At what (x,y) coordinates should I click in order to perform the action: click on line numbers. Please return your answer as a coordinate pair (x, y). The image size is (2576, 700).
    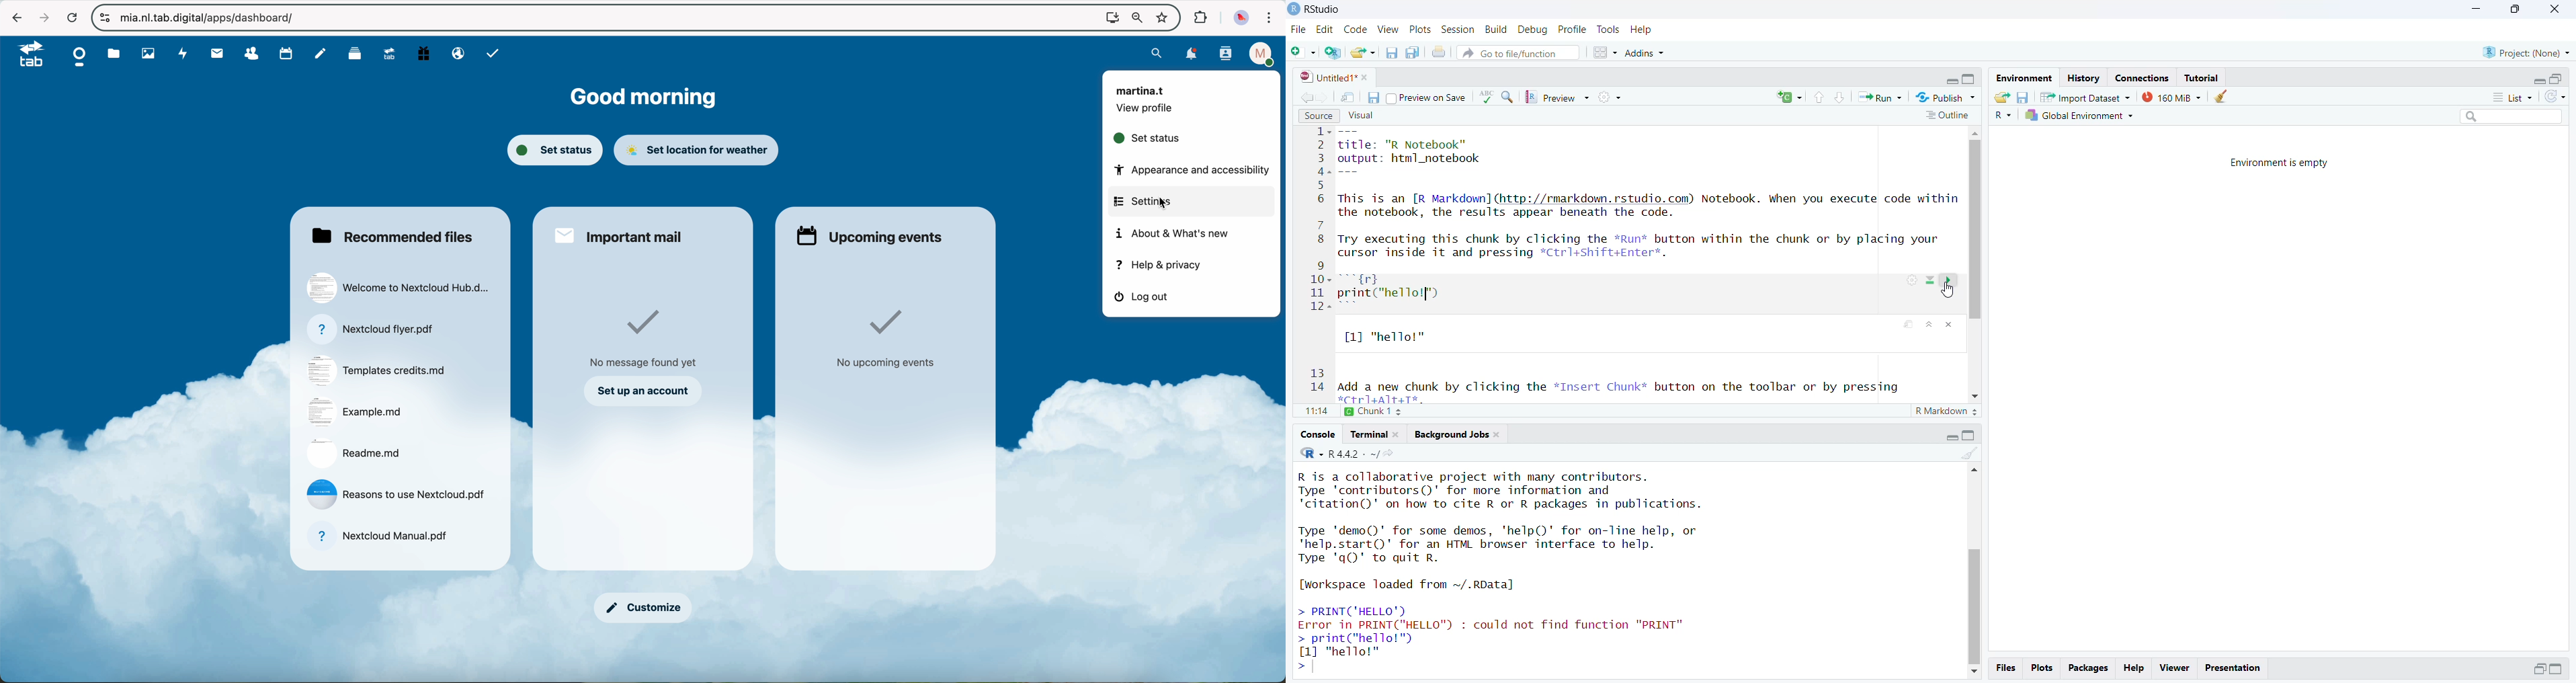
    Looking at the image, I should click on (1321, 264).